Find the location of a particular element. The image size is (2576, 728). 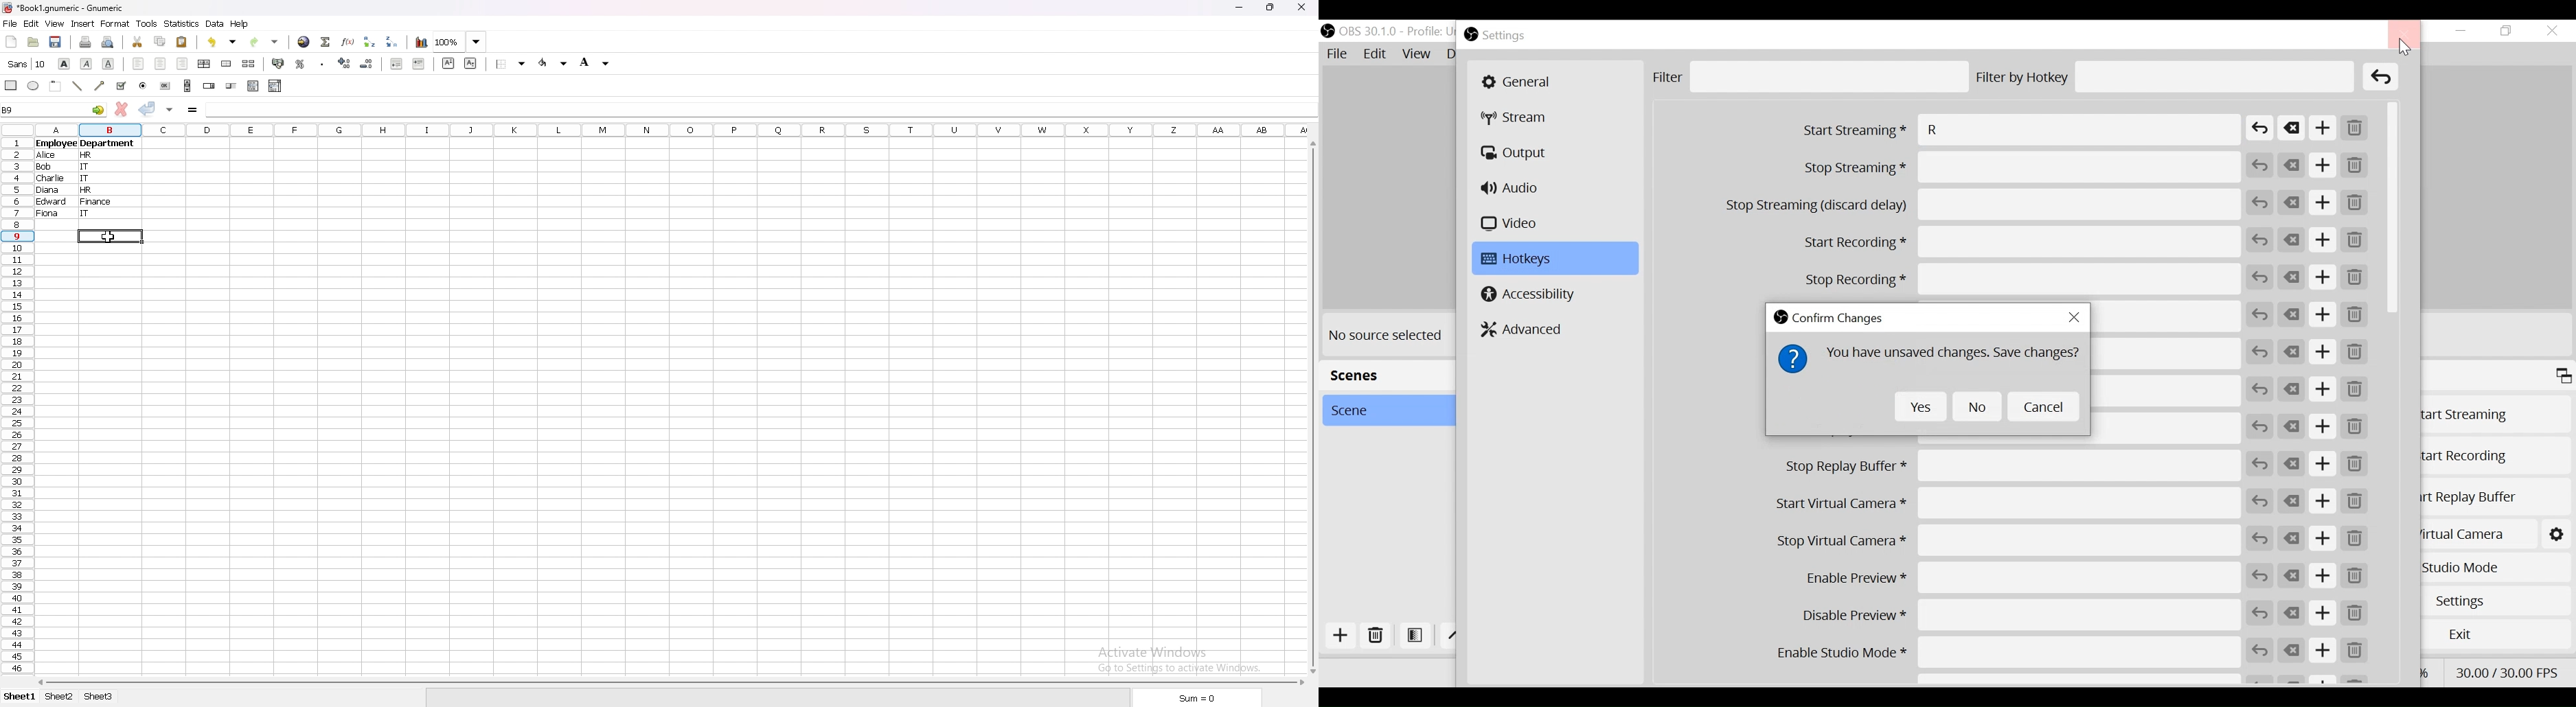

Frame Per Second is located at coordinates (2506, 671).